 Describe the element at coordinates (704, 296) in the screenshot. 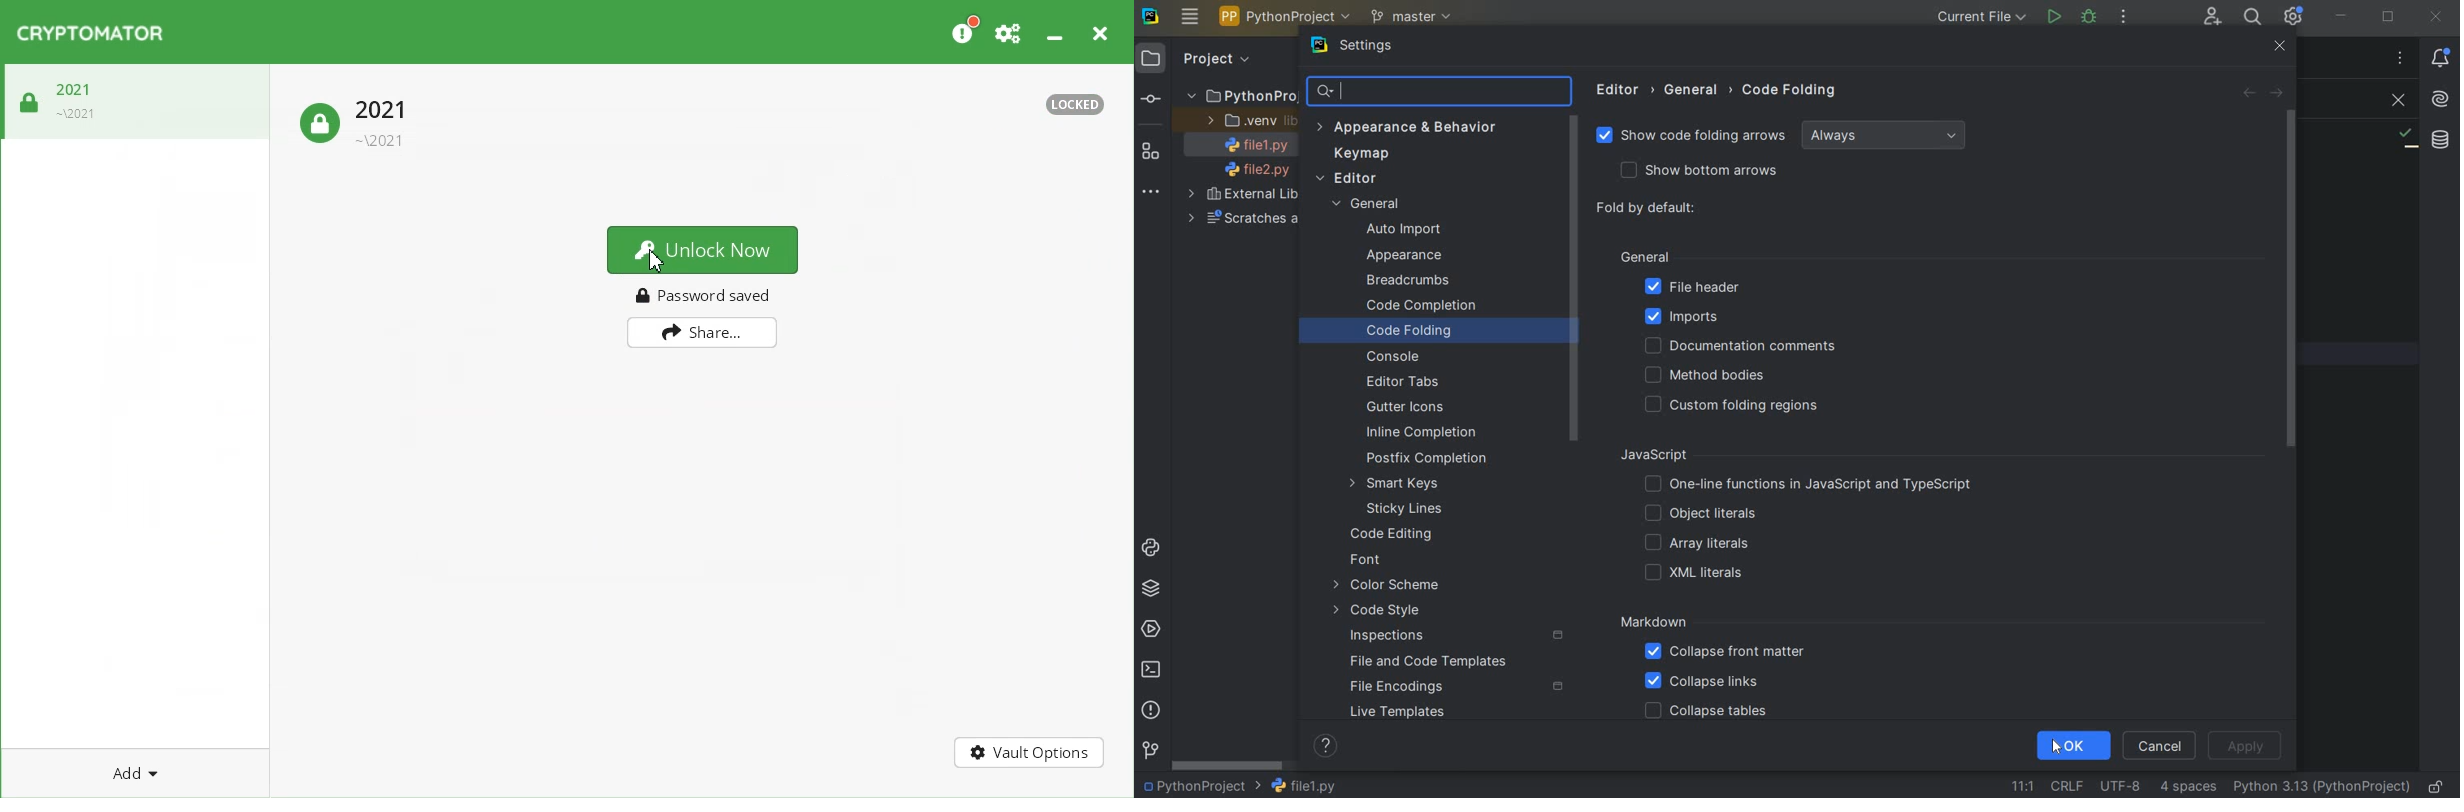

I see `Text` at that location.